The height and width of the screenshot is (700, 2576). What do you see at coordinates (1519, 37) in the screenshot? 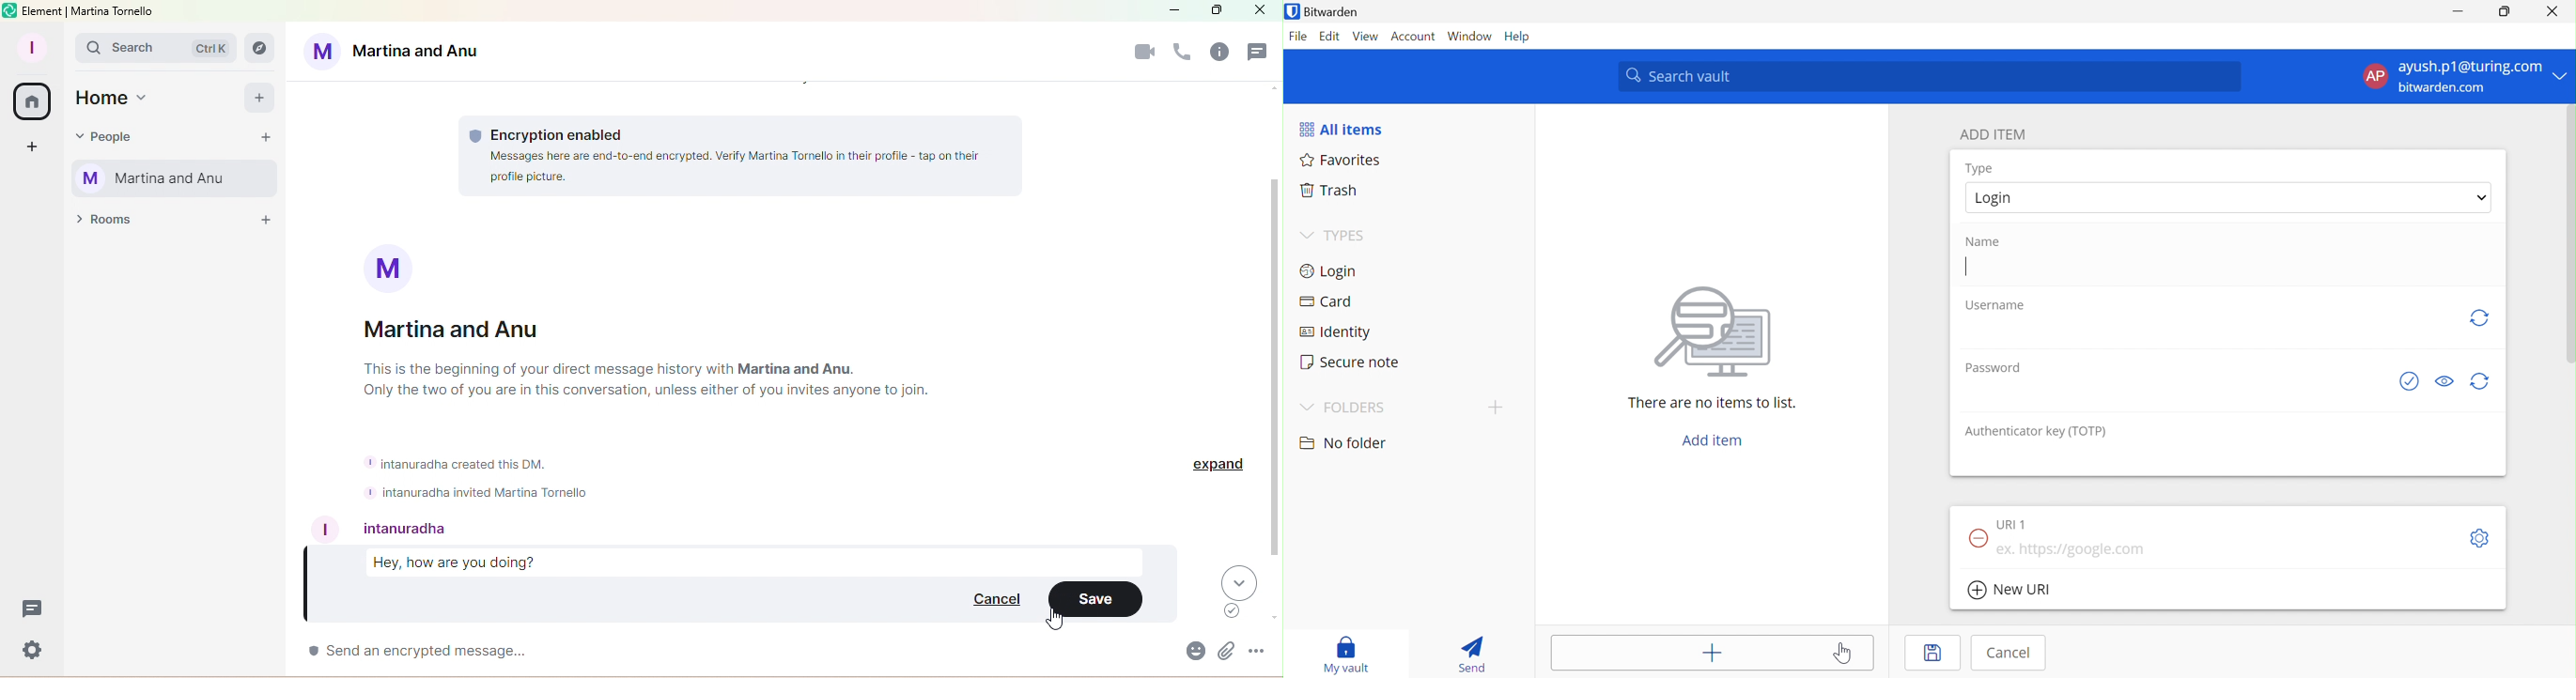
I see `Help` at bounding box center [1519, 37].